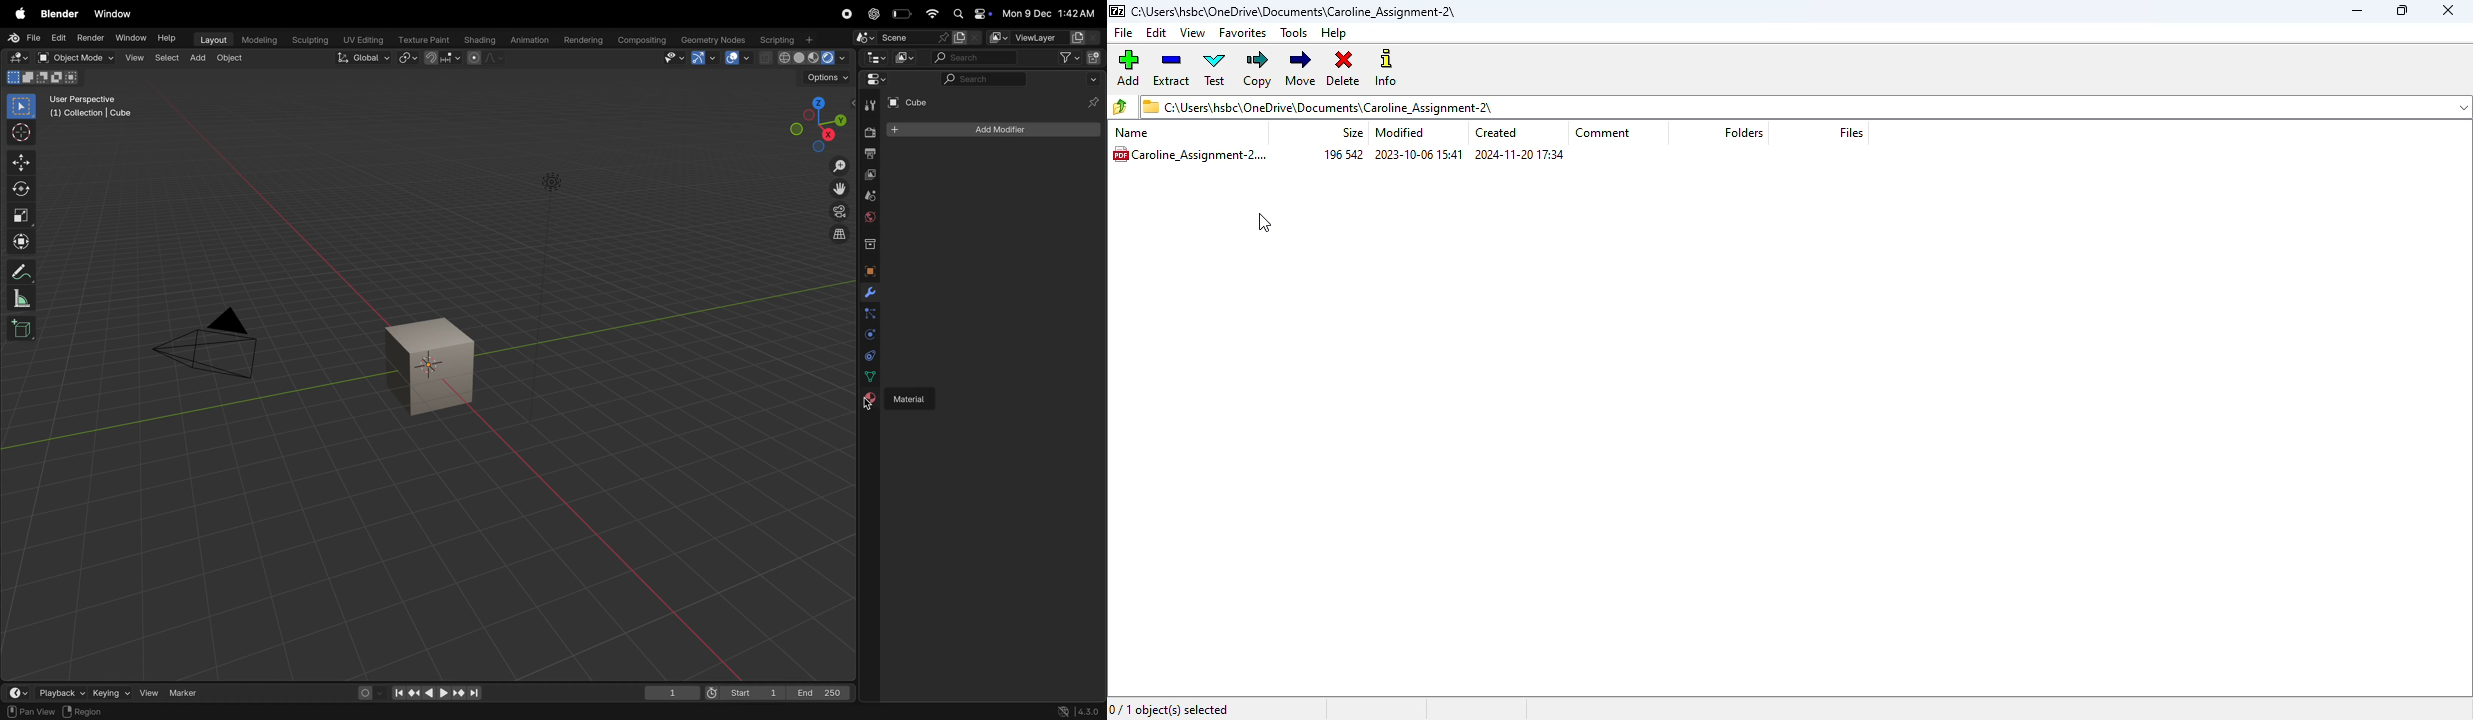  Describe the element at coordinates (143, 692) in the screenshot. I see `view` at that location.